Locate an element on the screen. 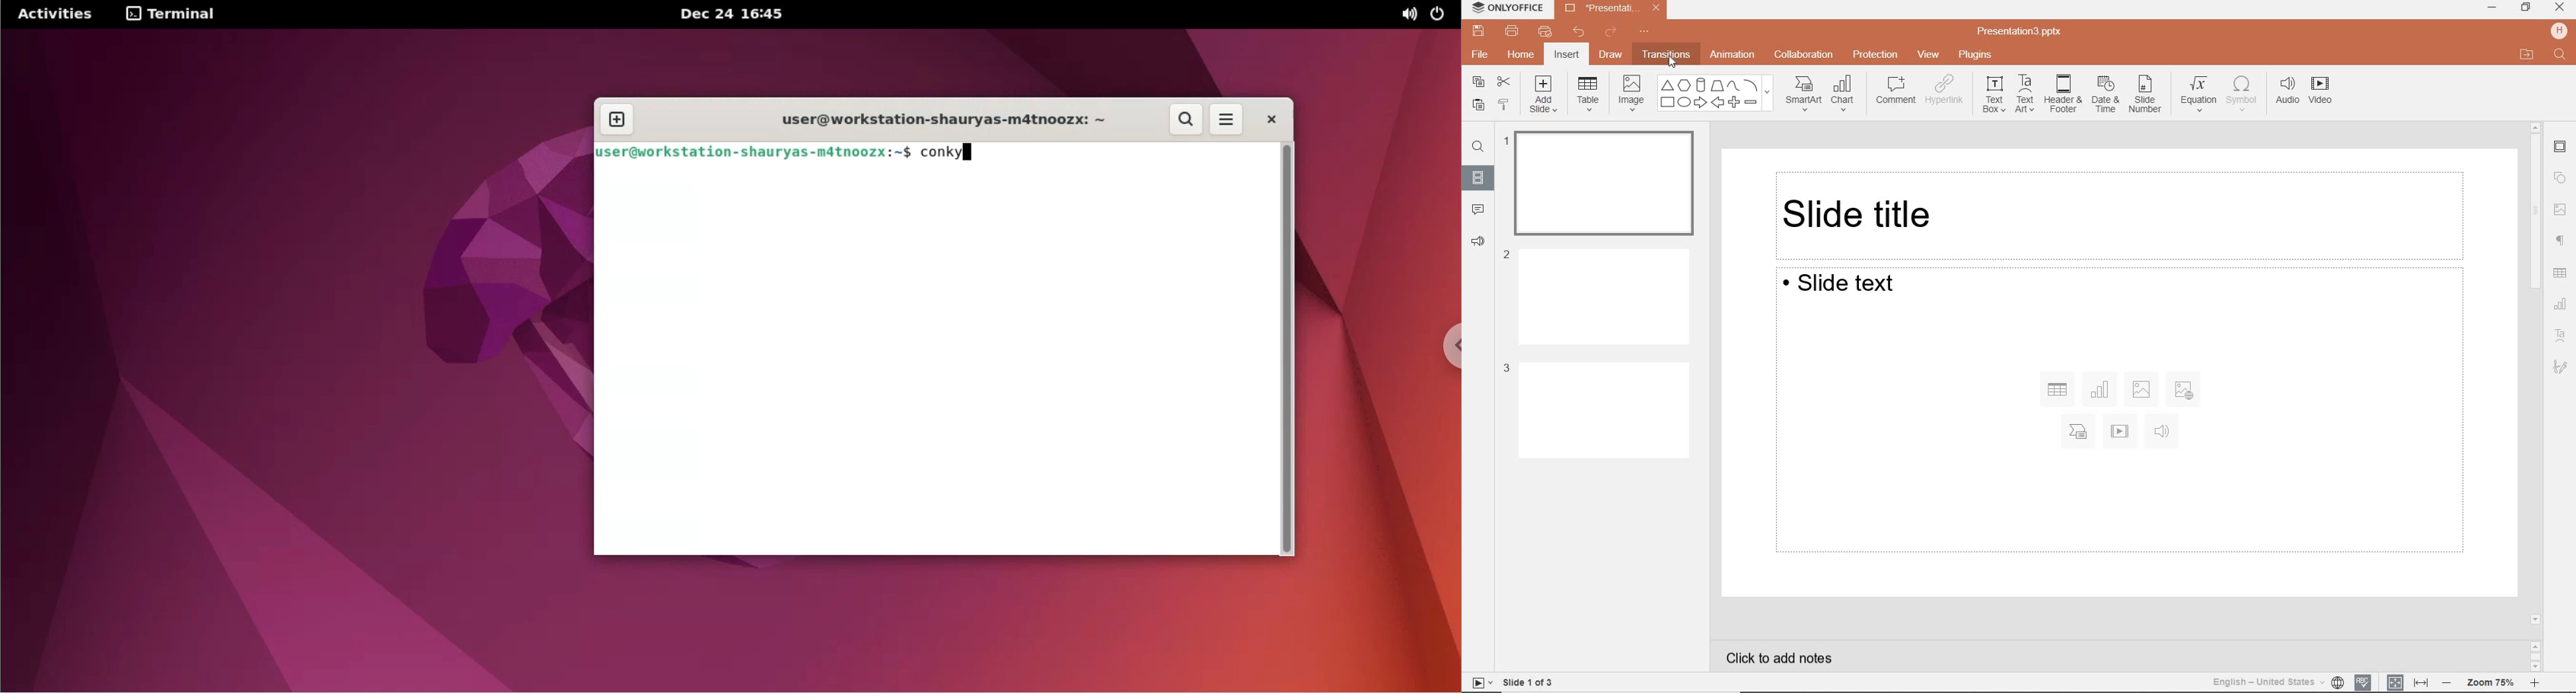 The width and height of the screenshot is (2576, 700). FORWARD is located at coordinates (1700, 102).